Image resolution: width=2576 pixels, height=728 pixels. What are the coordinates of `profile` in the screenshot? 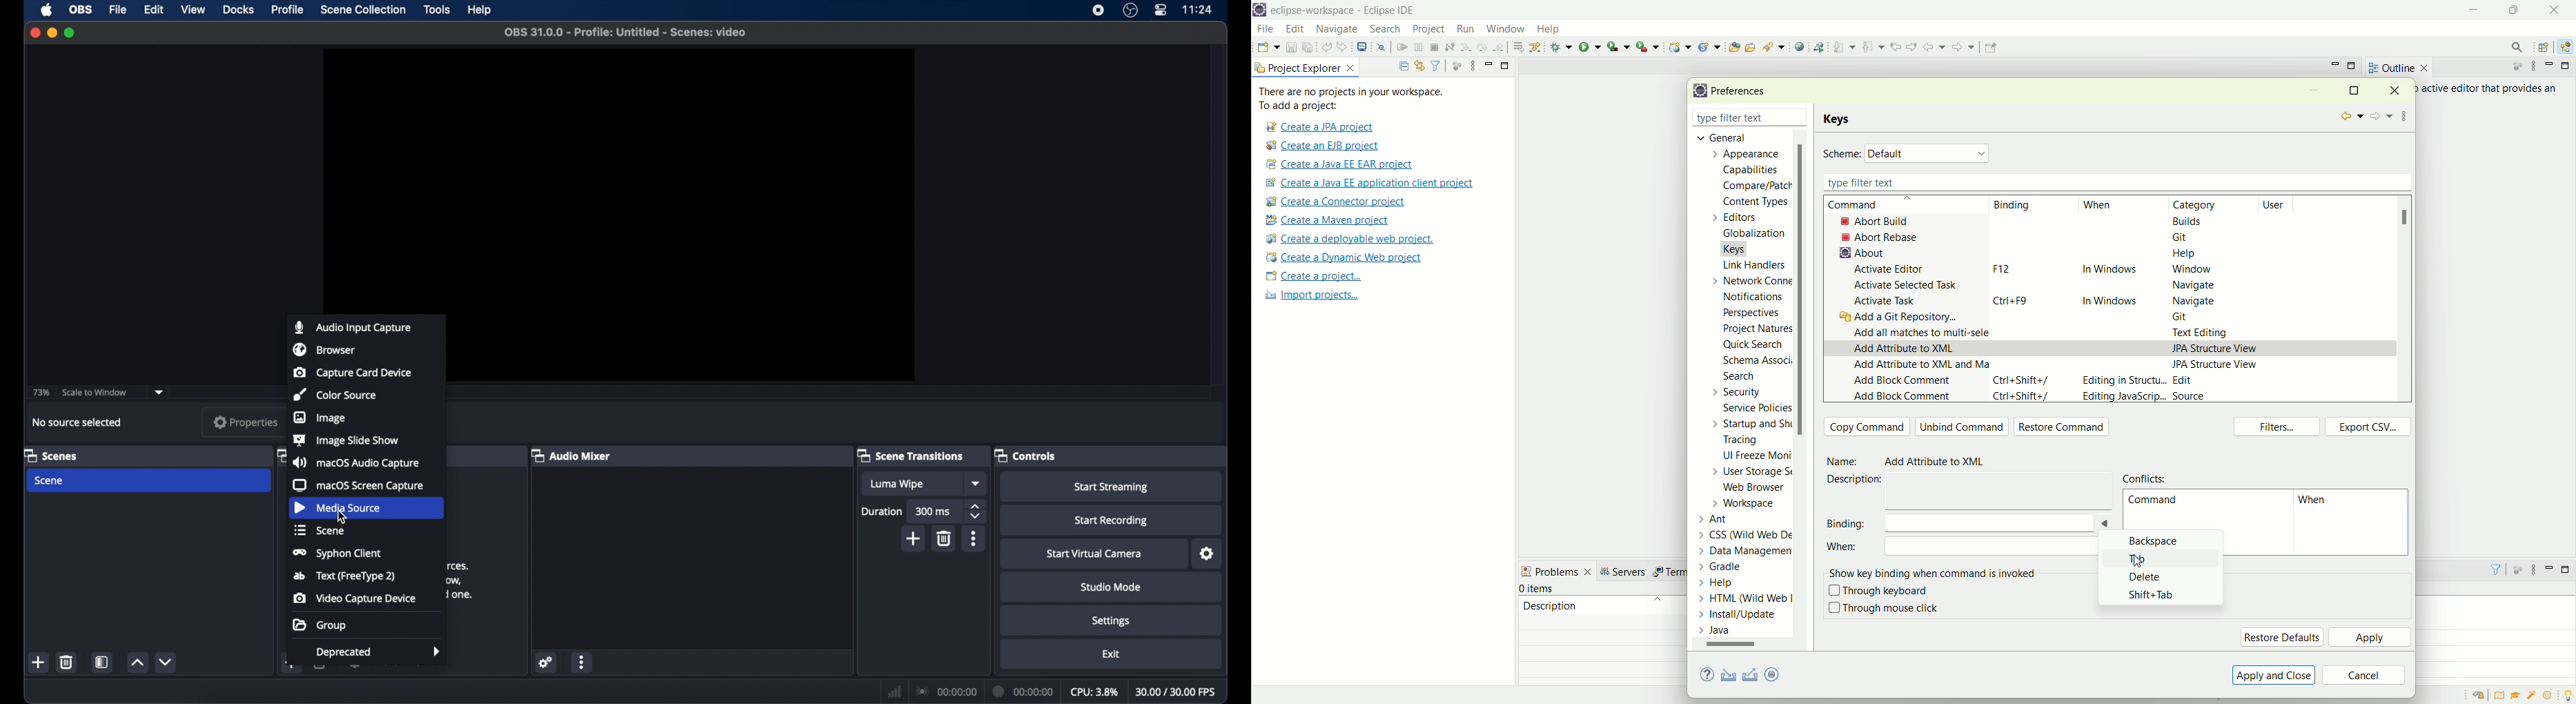 It's located at (289, 10).